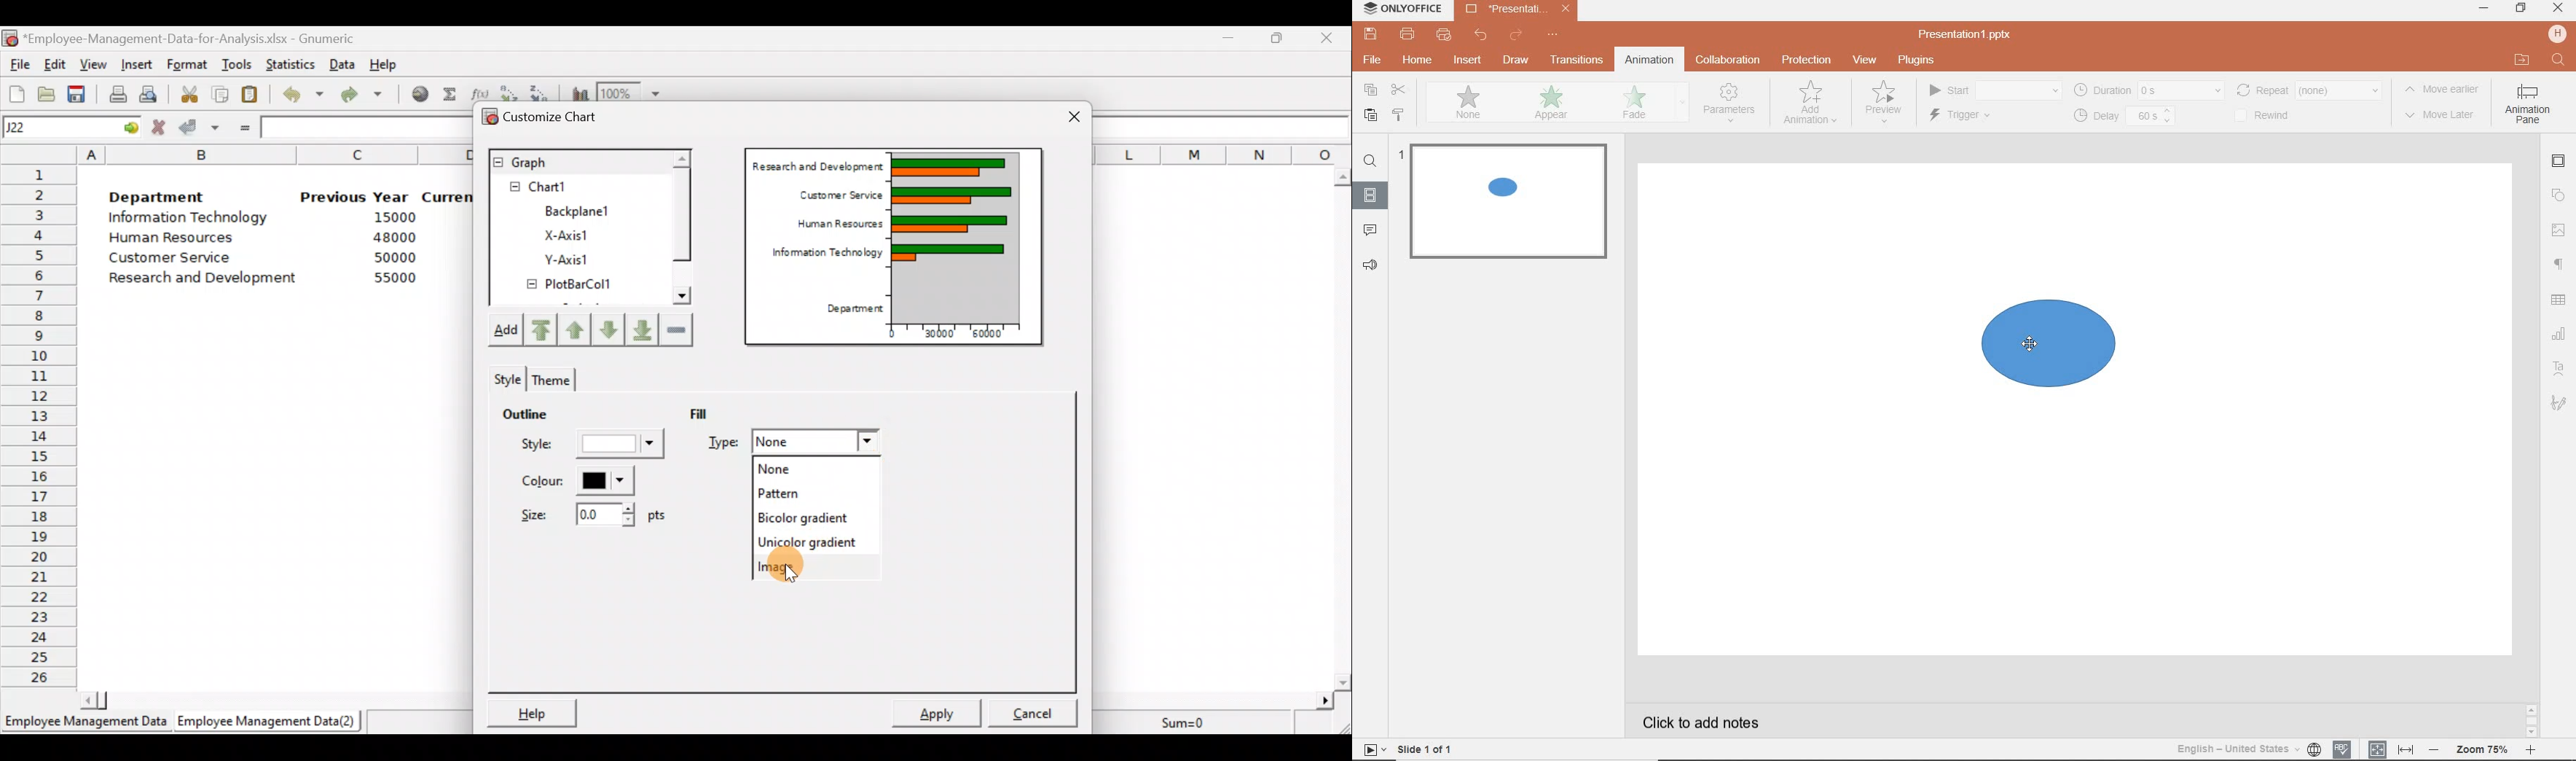  Describe the element at coordinates (2558, 228) in the screenshot. I see `image settings` at that location.